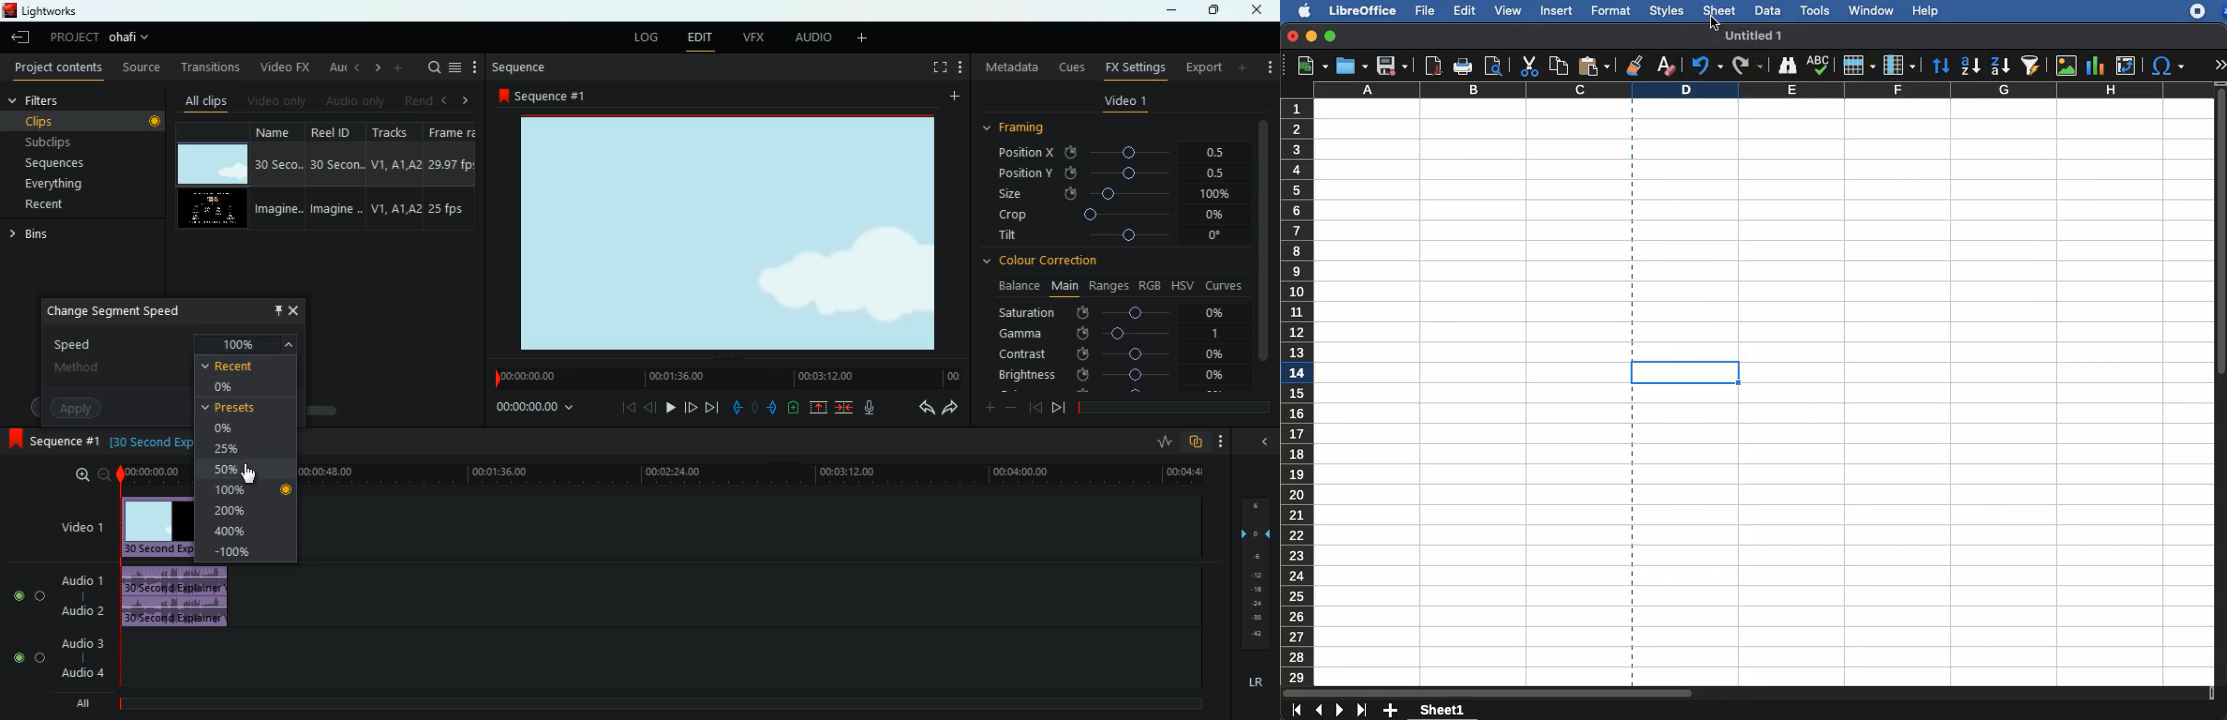  What do you see at coordinates (1706, 65) in the screenshot?
I see `undo` at bounding box center [1706, 65].